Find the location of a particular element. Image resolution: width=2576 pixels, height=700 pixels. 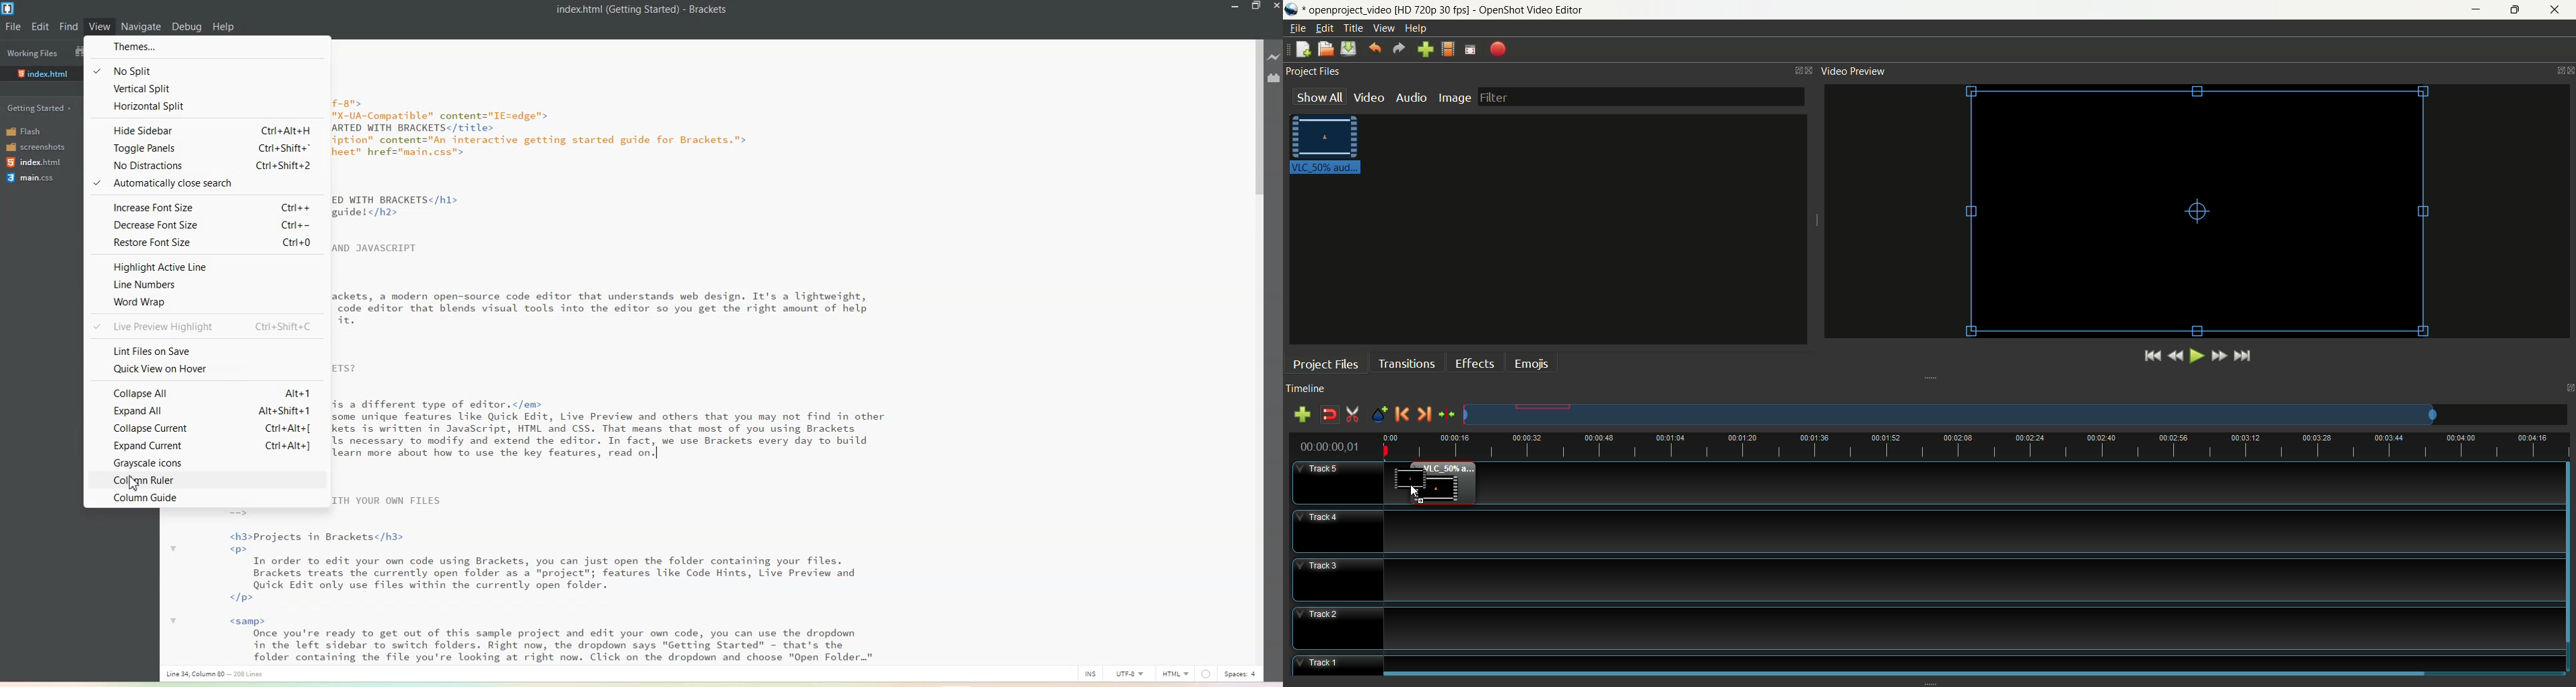

show all is located at coordinates (1317, 97).